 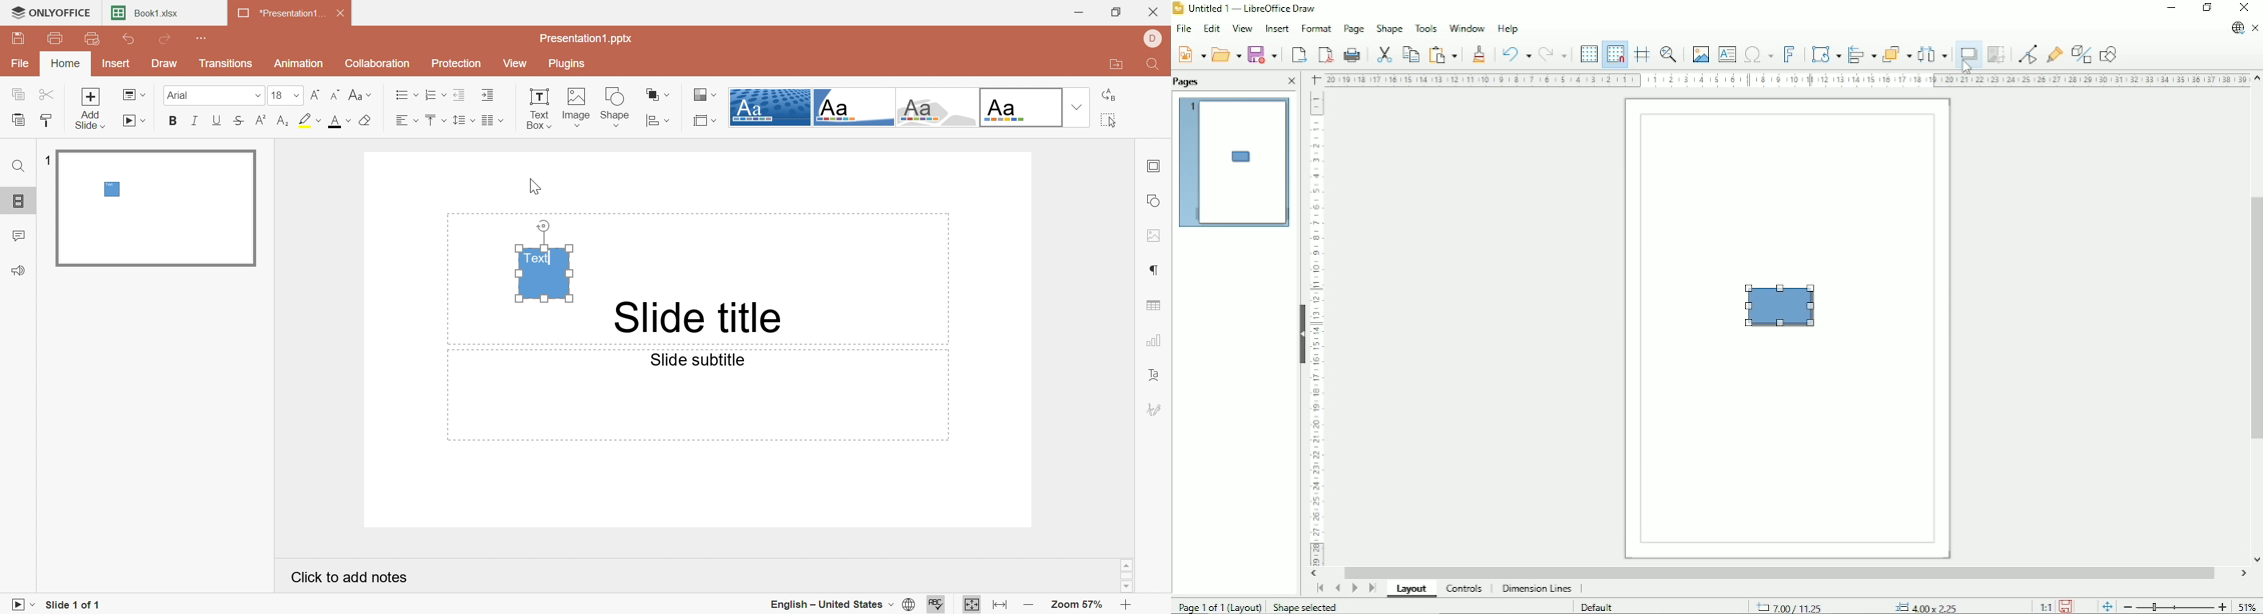 I want to click on Align objects, so click(x=1861, y=55).